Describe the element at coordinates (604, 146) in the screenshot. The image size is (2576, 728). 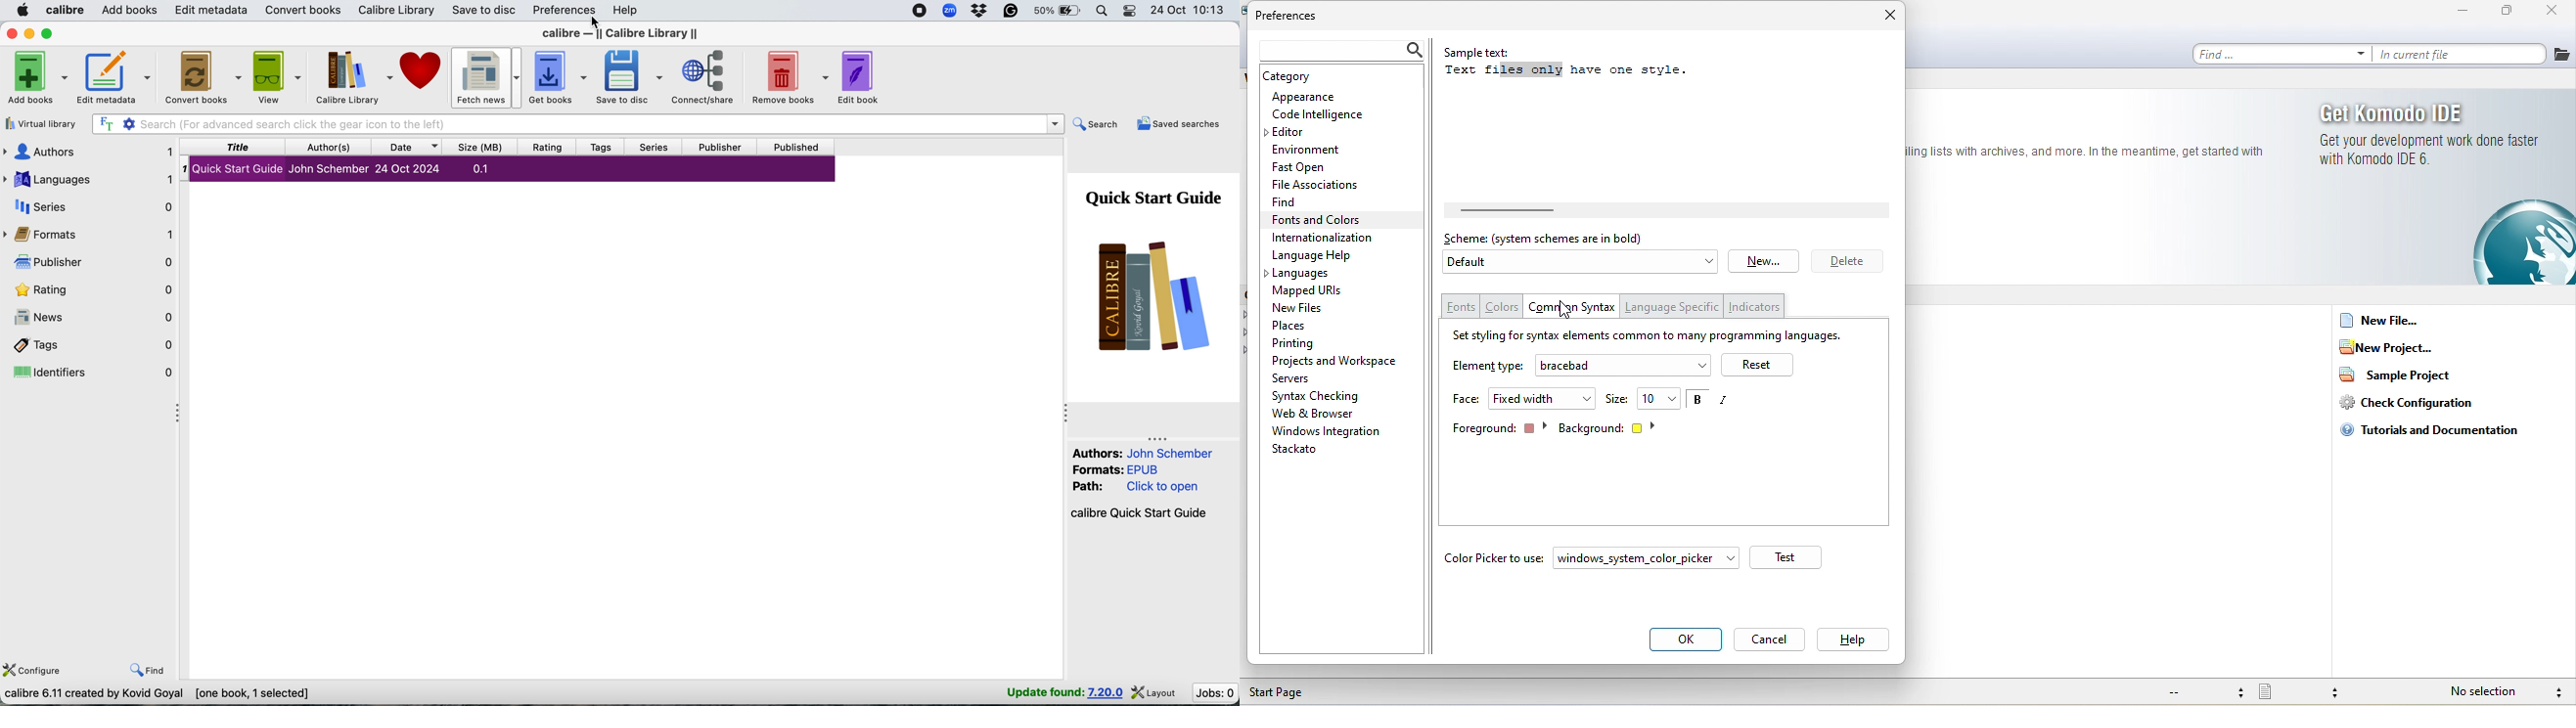
I see `tags` at that location.